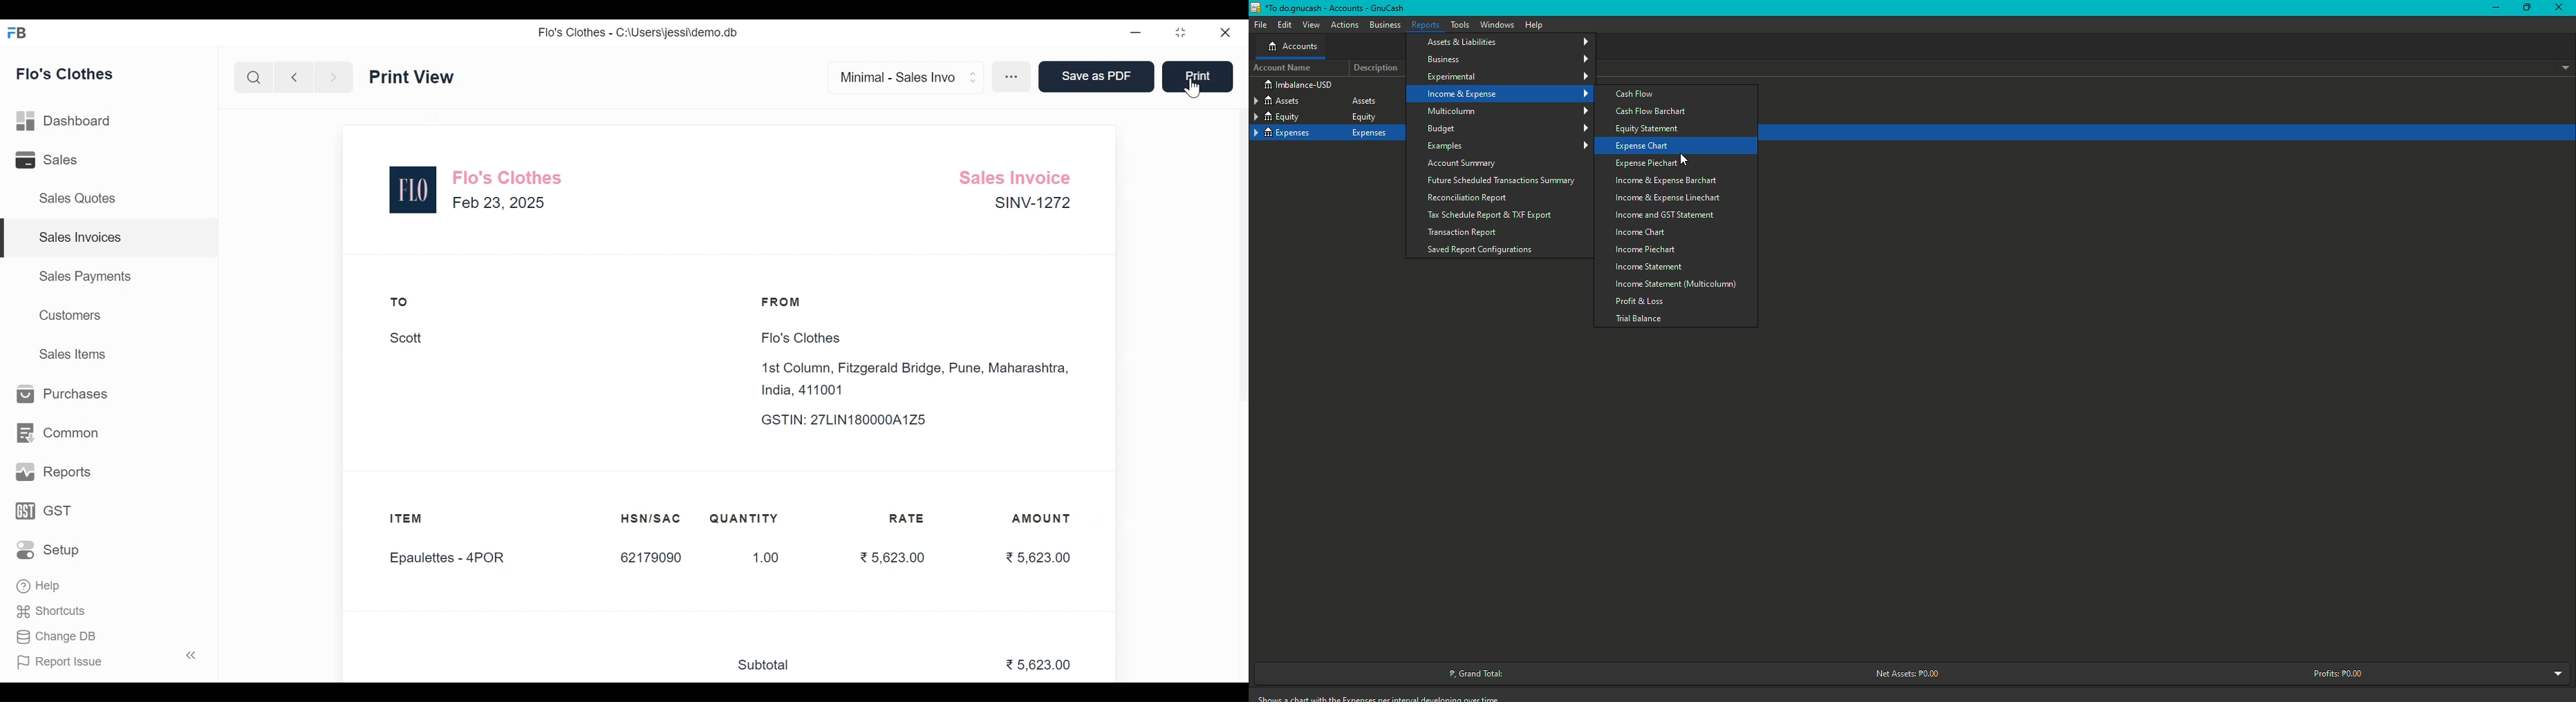 Image resolution: width=2576 pixels, height=728 pixels. I want to click on Flo's Clothes, so click(797, 339).